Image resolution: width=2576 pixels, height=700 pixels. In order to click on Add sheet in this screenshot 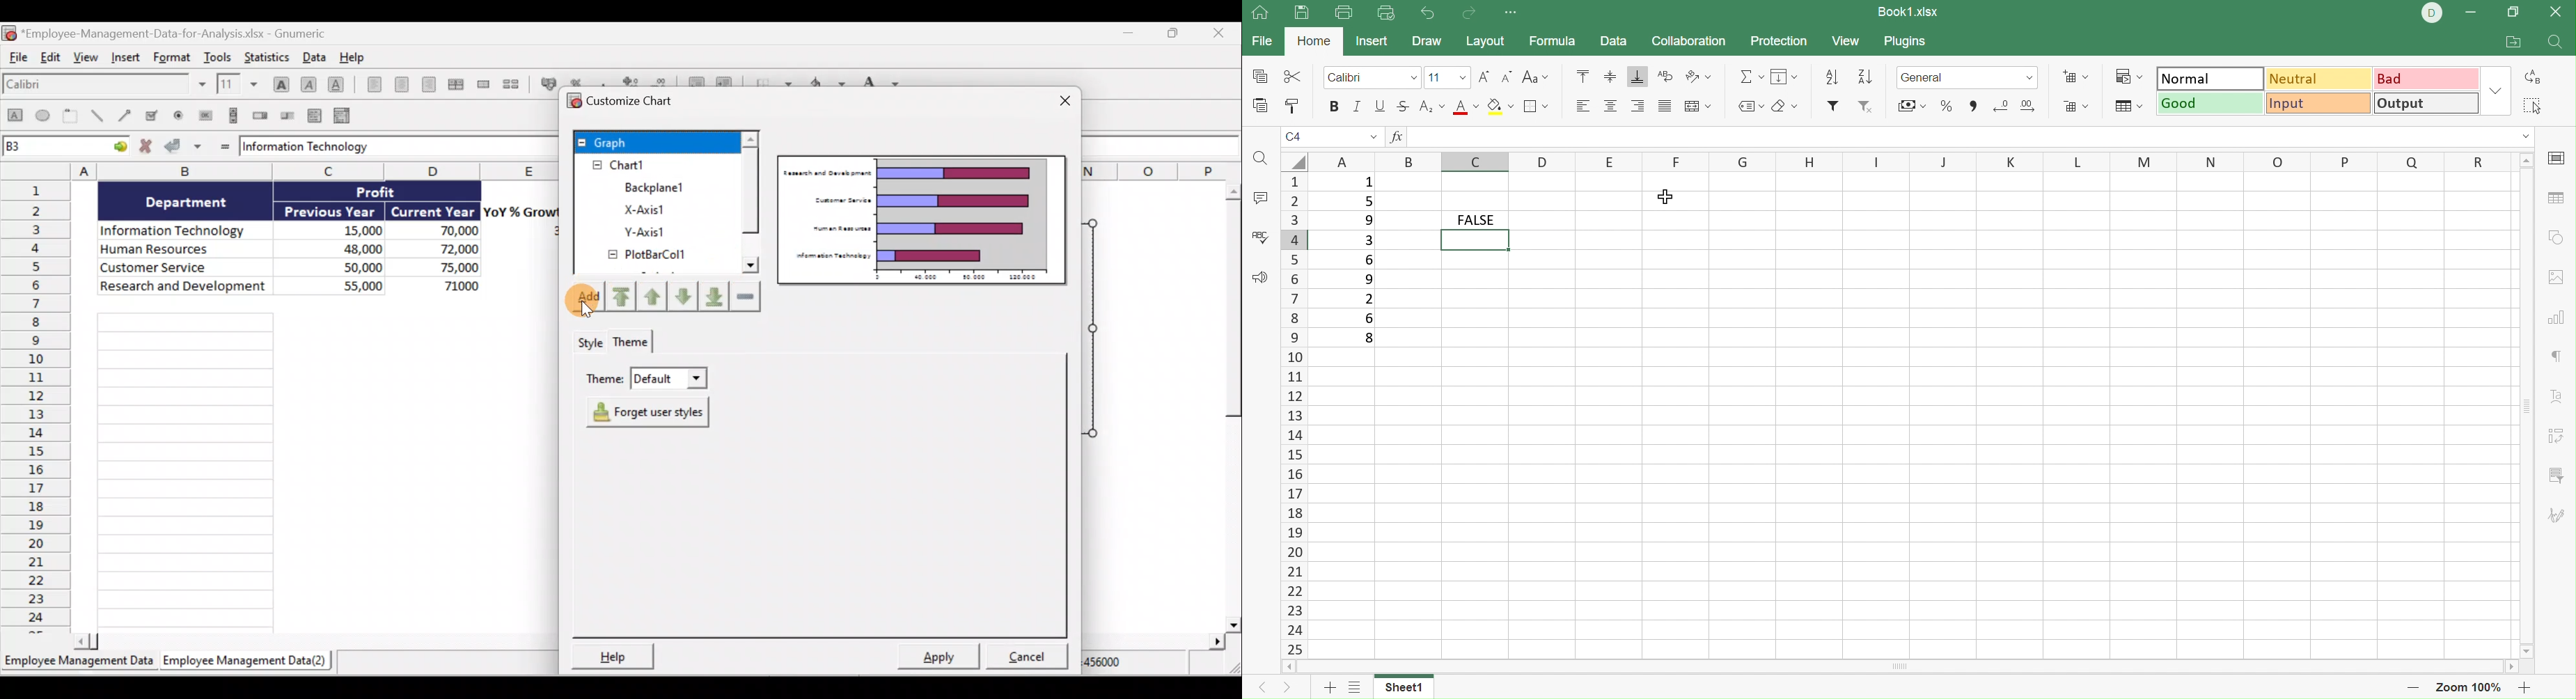, I will do `click(1328, 688)`.